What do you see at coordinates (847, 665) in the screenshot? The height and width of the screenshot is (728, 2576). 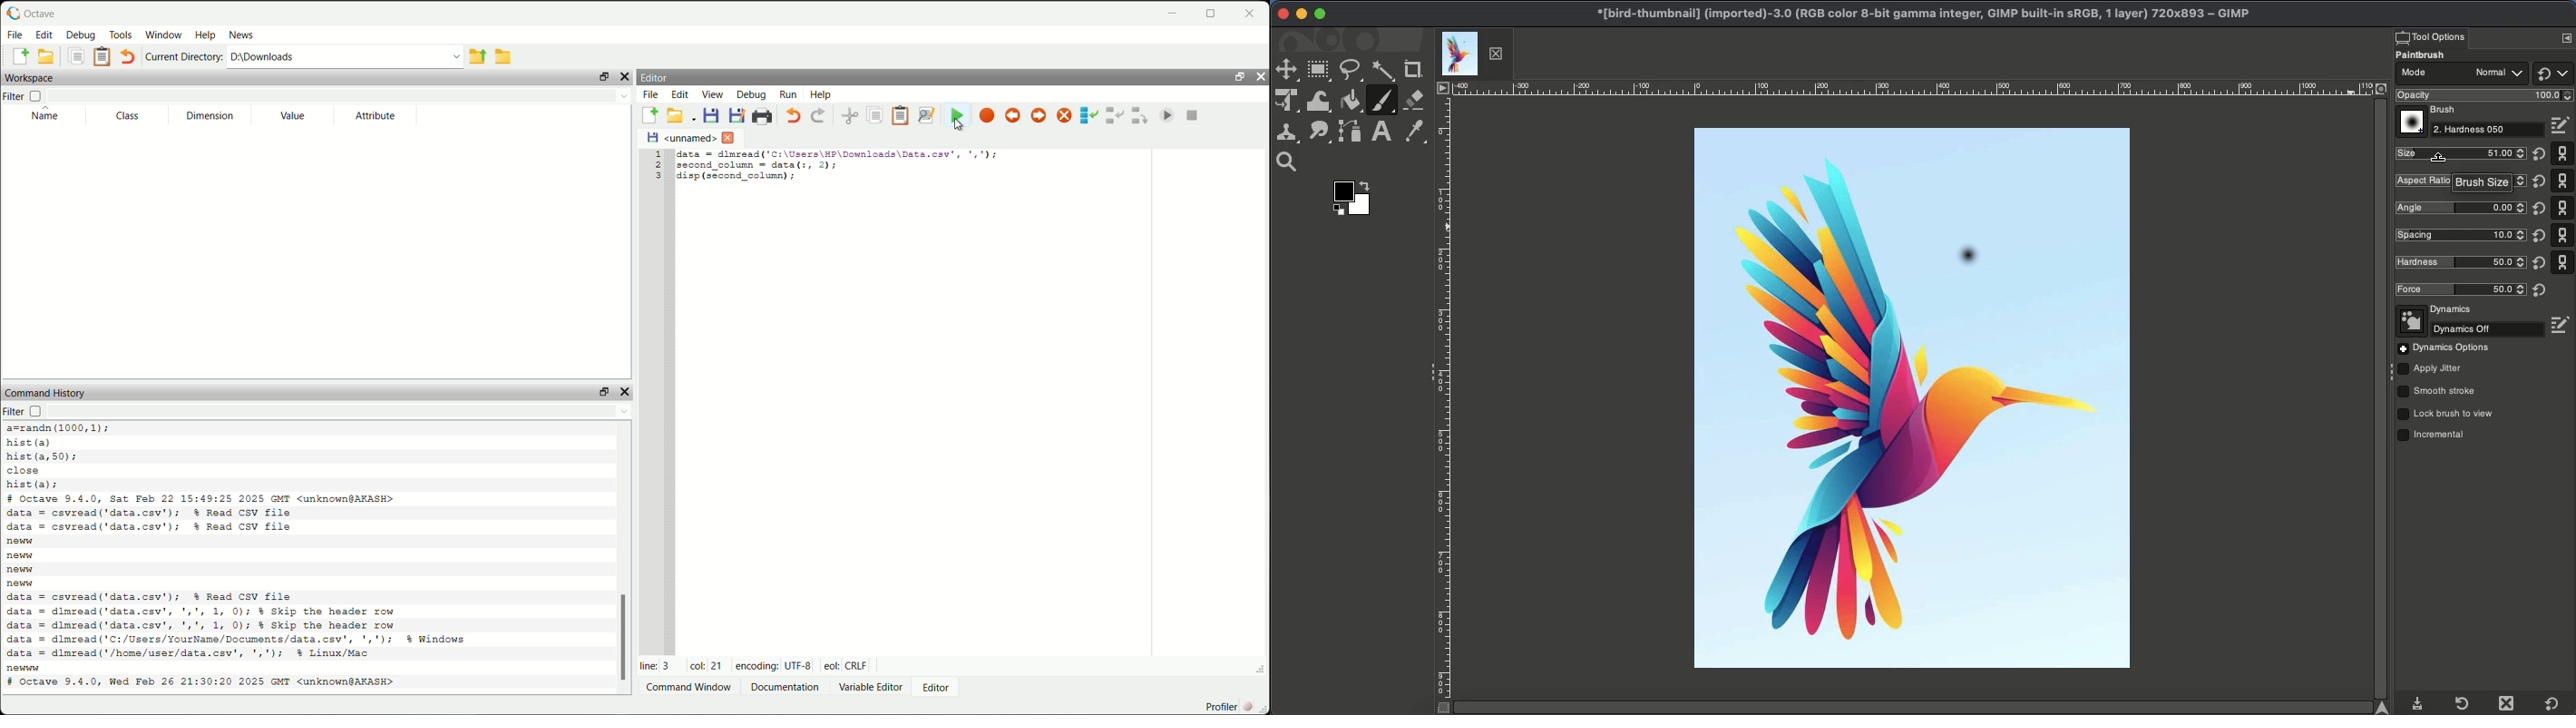 I see `eol: Crlf` at bounding box center [847, 665].